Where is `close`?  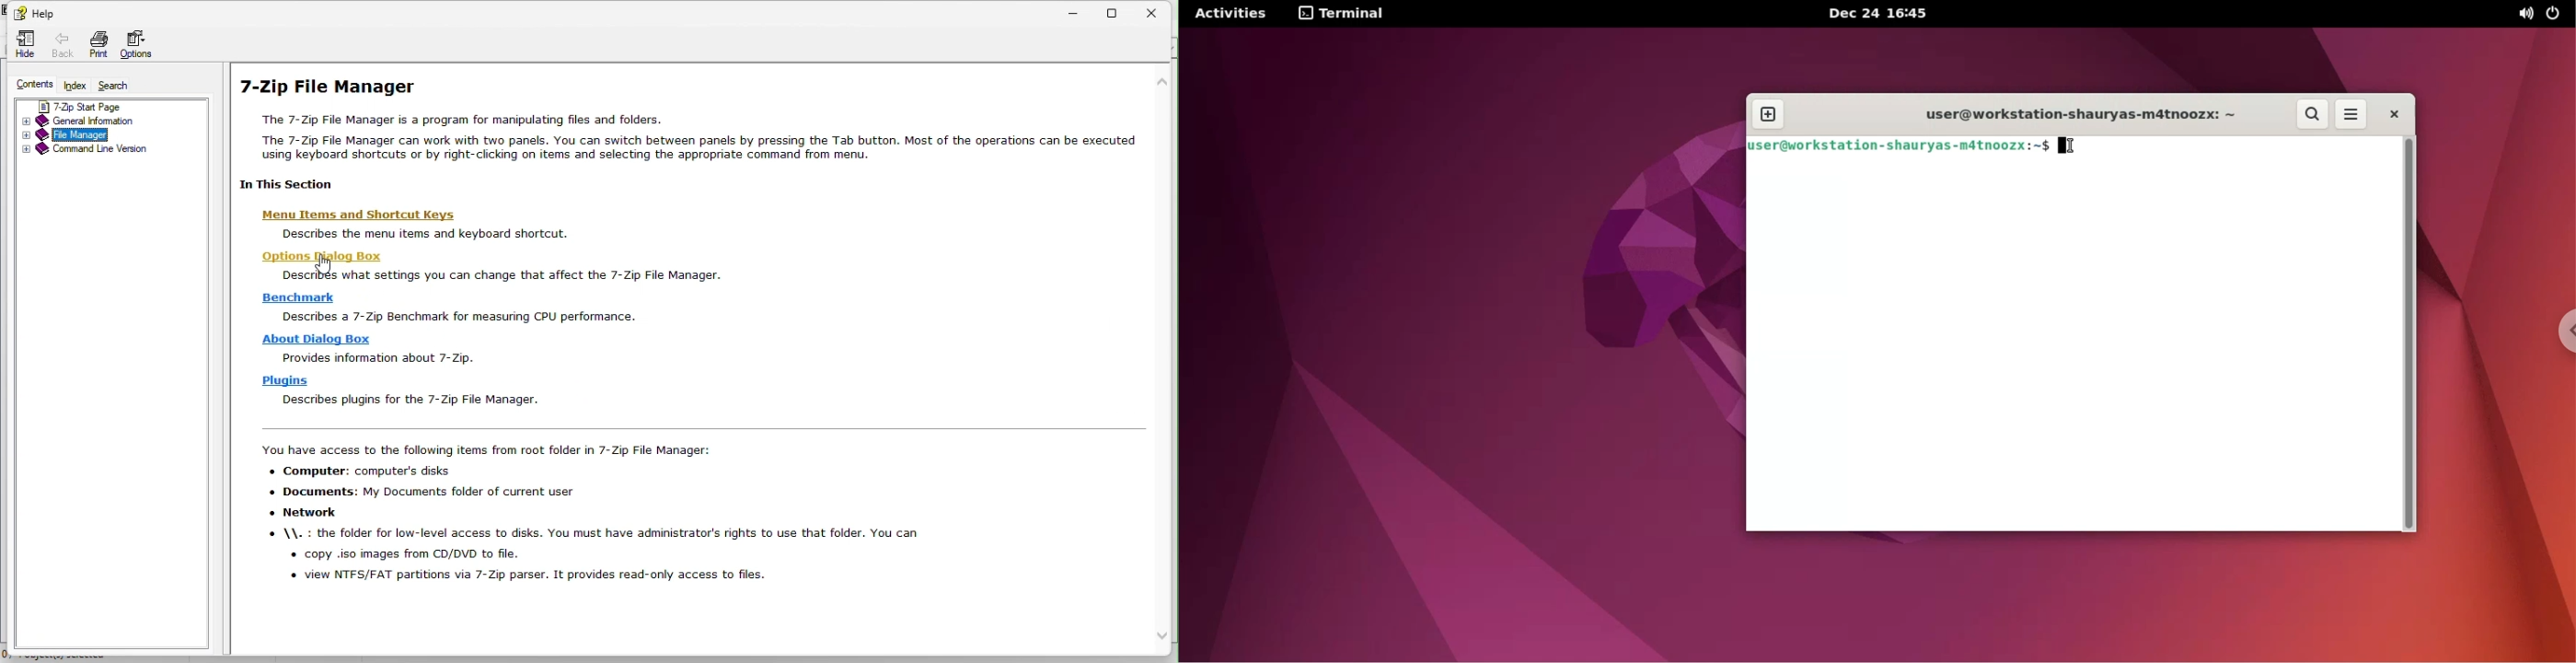
close is located at coordinates (1159, 10).